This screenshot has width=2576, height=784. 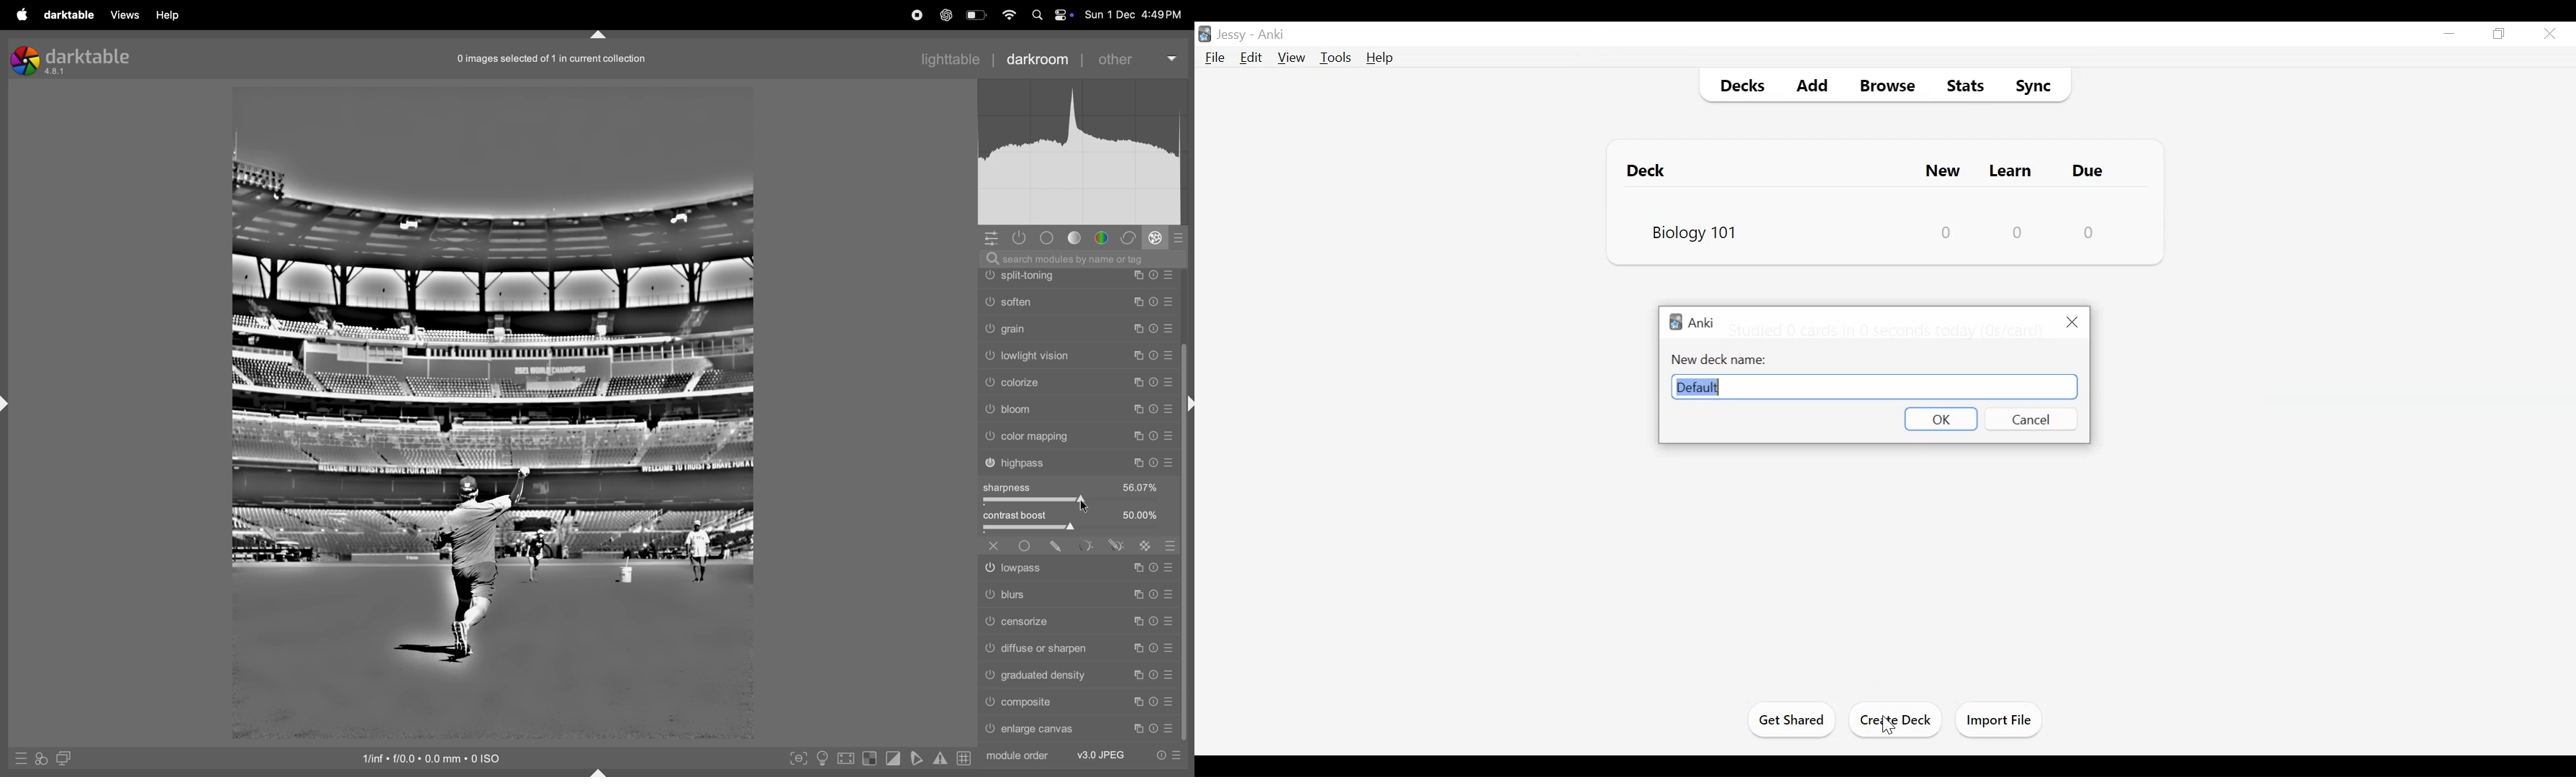 I want to click on scrolling, so click(x=1078, y=356).